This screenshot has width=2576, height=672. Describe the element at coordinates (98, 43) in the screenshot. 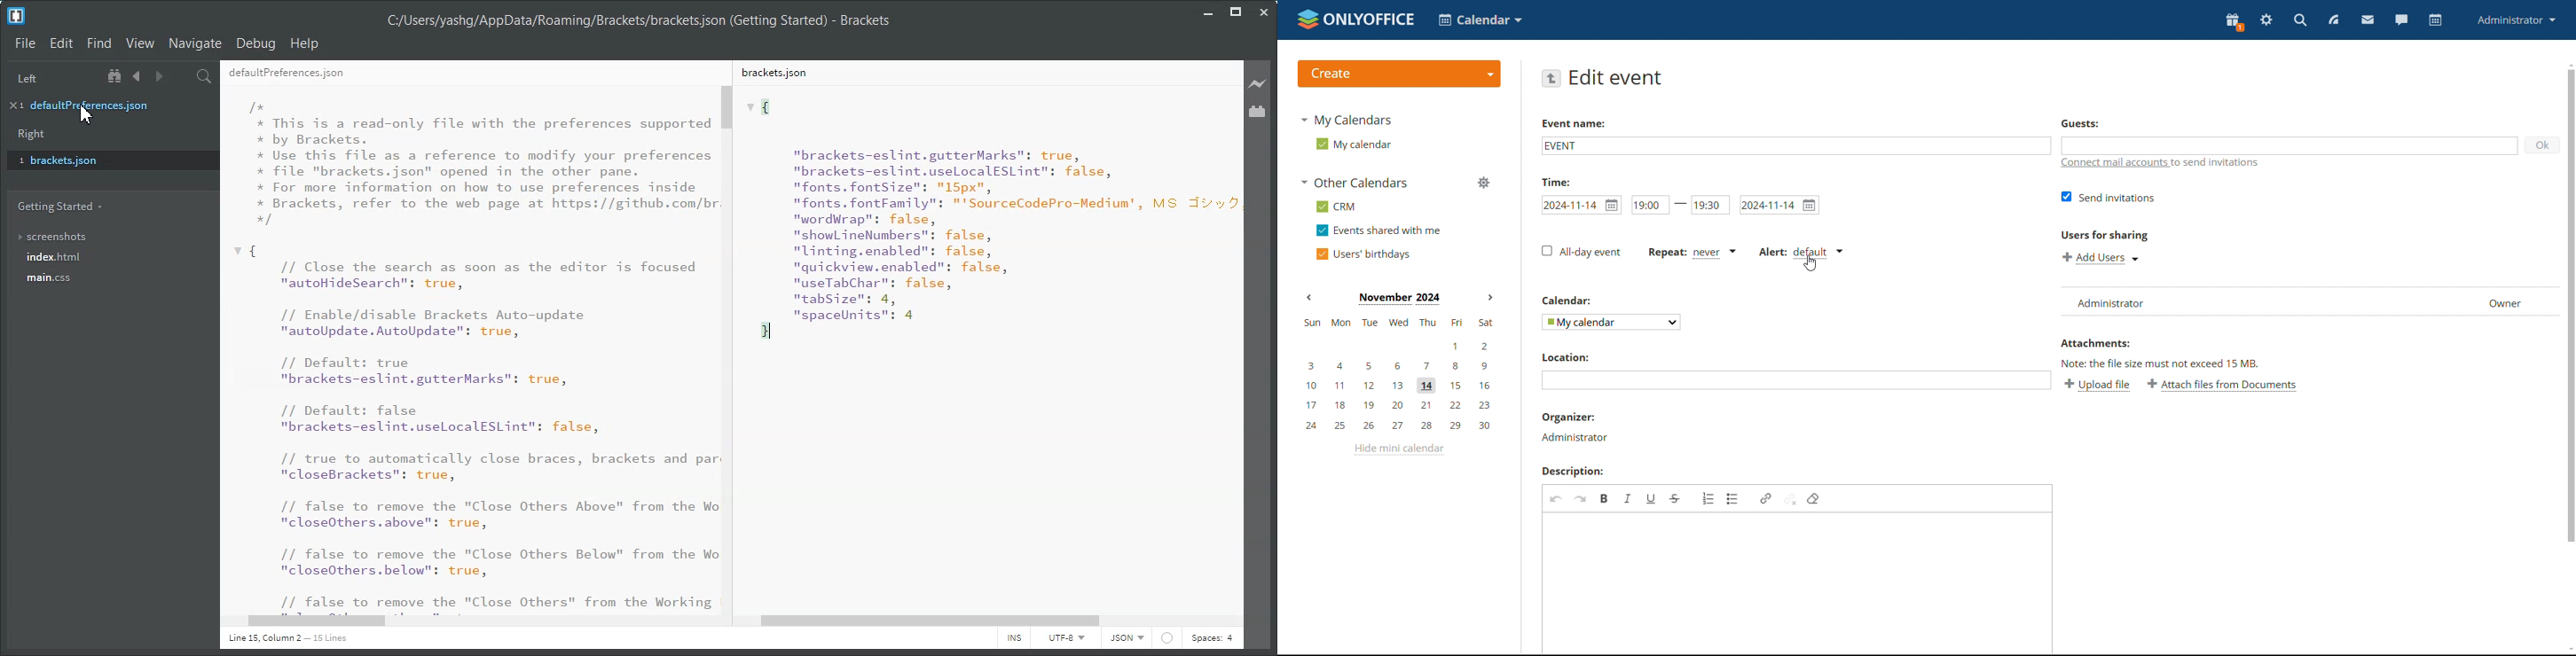

I see `Find` at that location.